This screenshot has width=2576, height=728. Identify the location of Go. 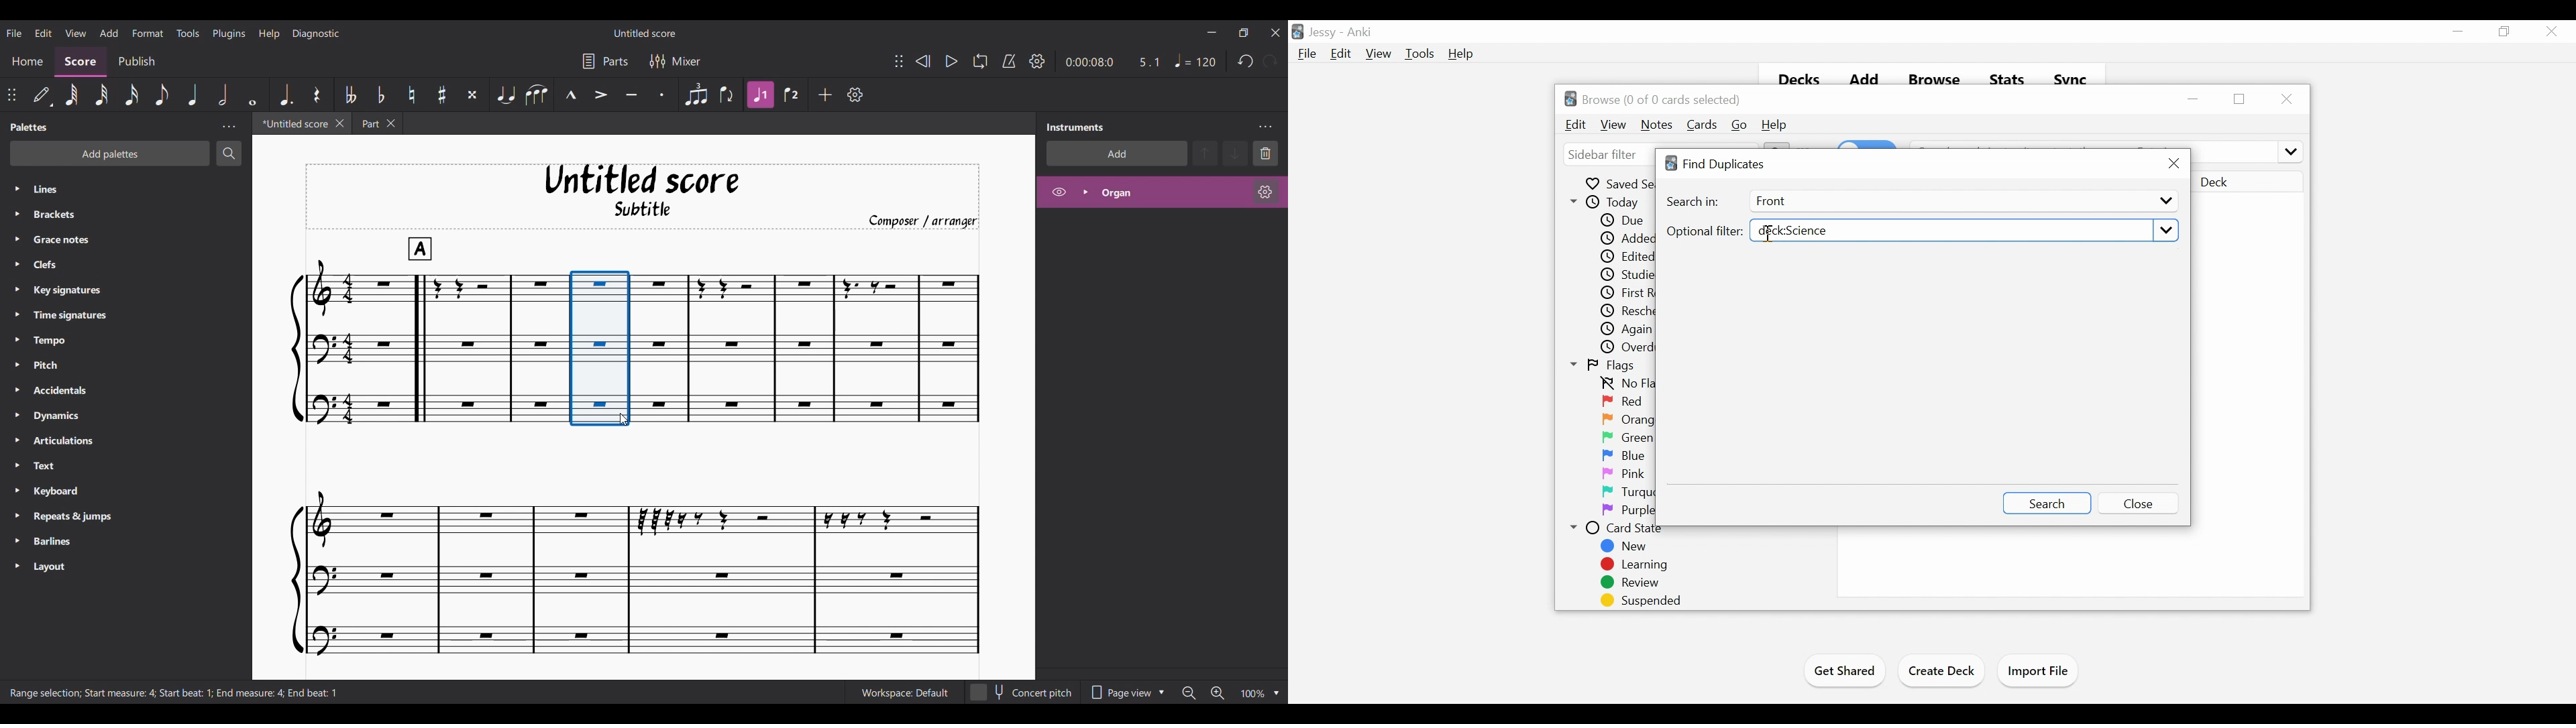
(1739, 125).